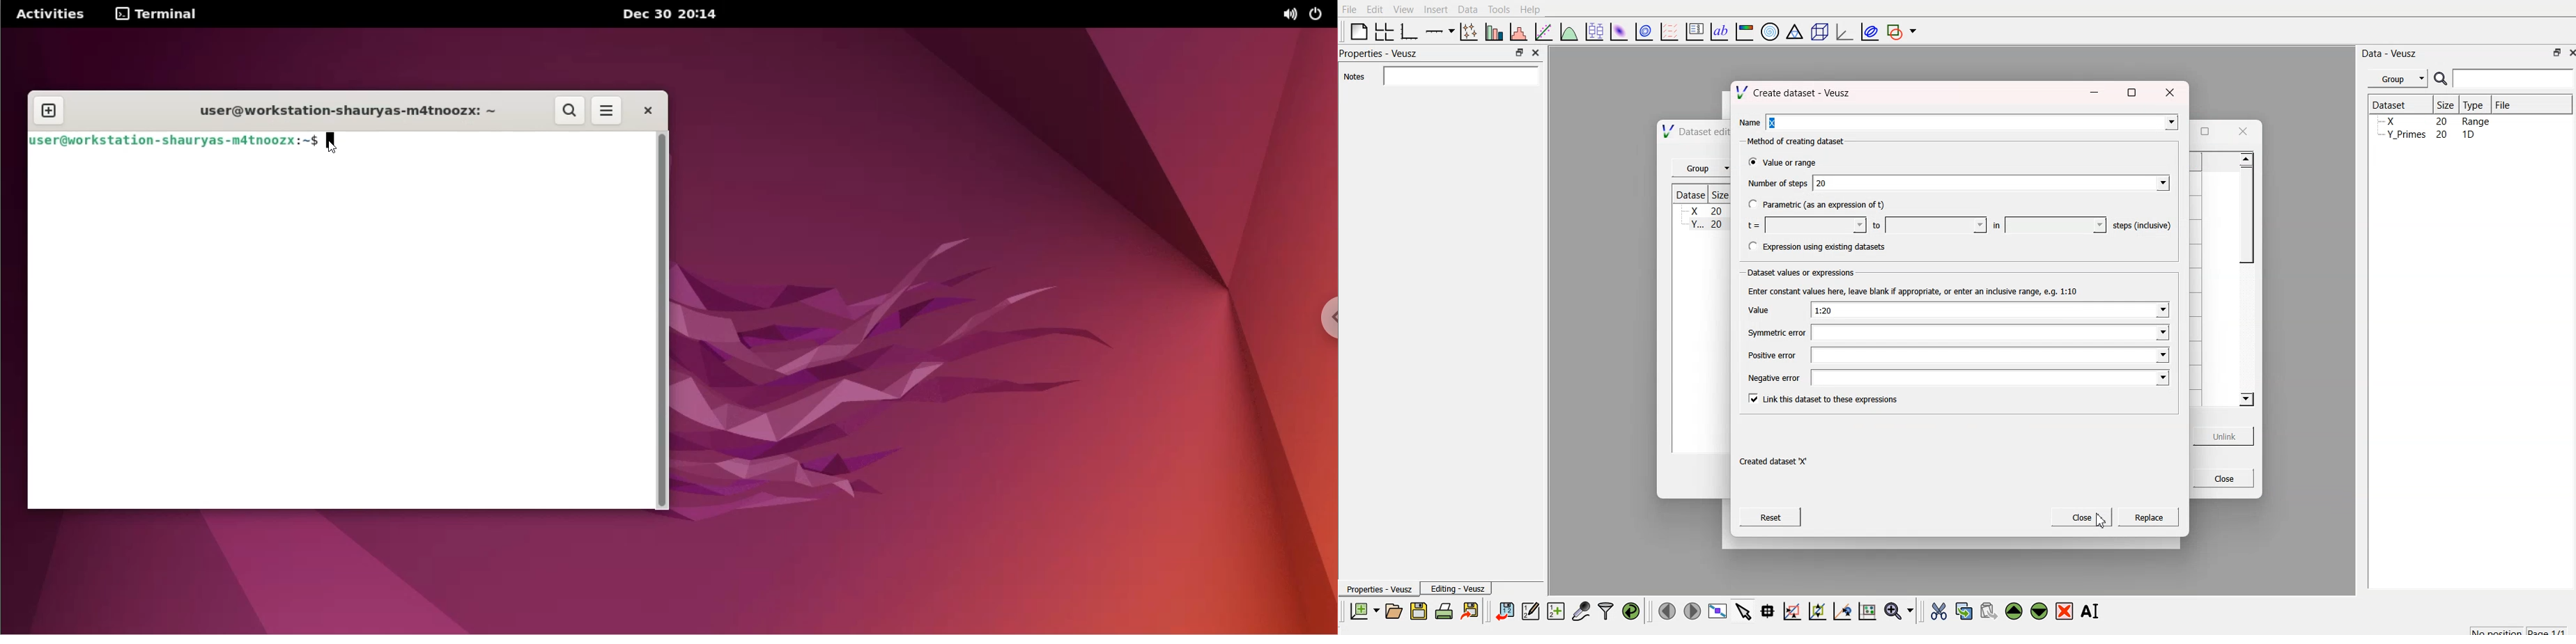 Image resolution: width=2576 pixels, height=644 pixels. Describe the element at coordinates (2400, 77) in the screenshot. I see `Group` at that location.